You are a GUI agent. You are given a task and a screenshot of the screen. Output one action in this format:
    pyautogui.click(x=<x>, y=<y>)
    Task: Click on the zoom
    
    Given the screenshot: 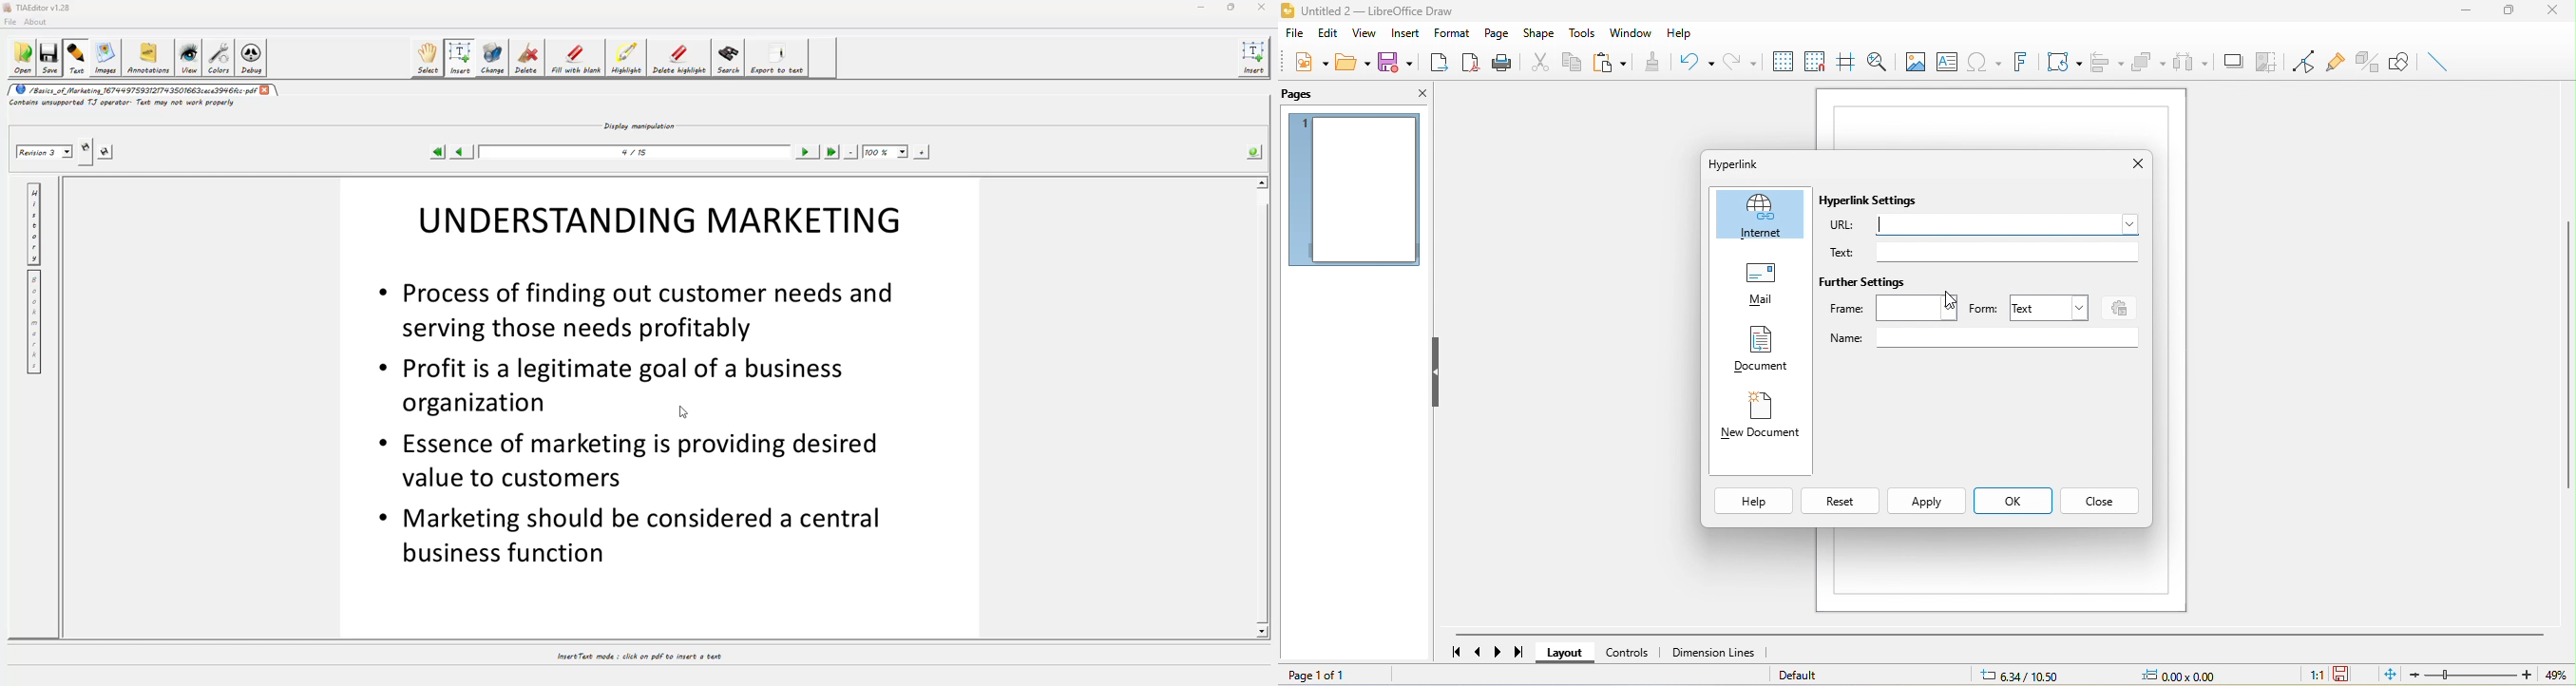 What is the action you would take?
    pyautogui.click(x=2473, y=675)
    